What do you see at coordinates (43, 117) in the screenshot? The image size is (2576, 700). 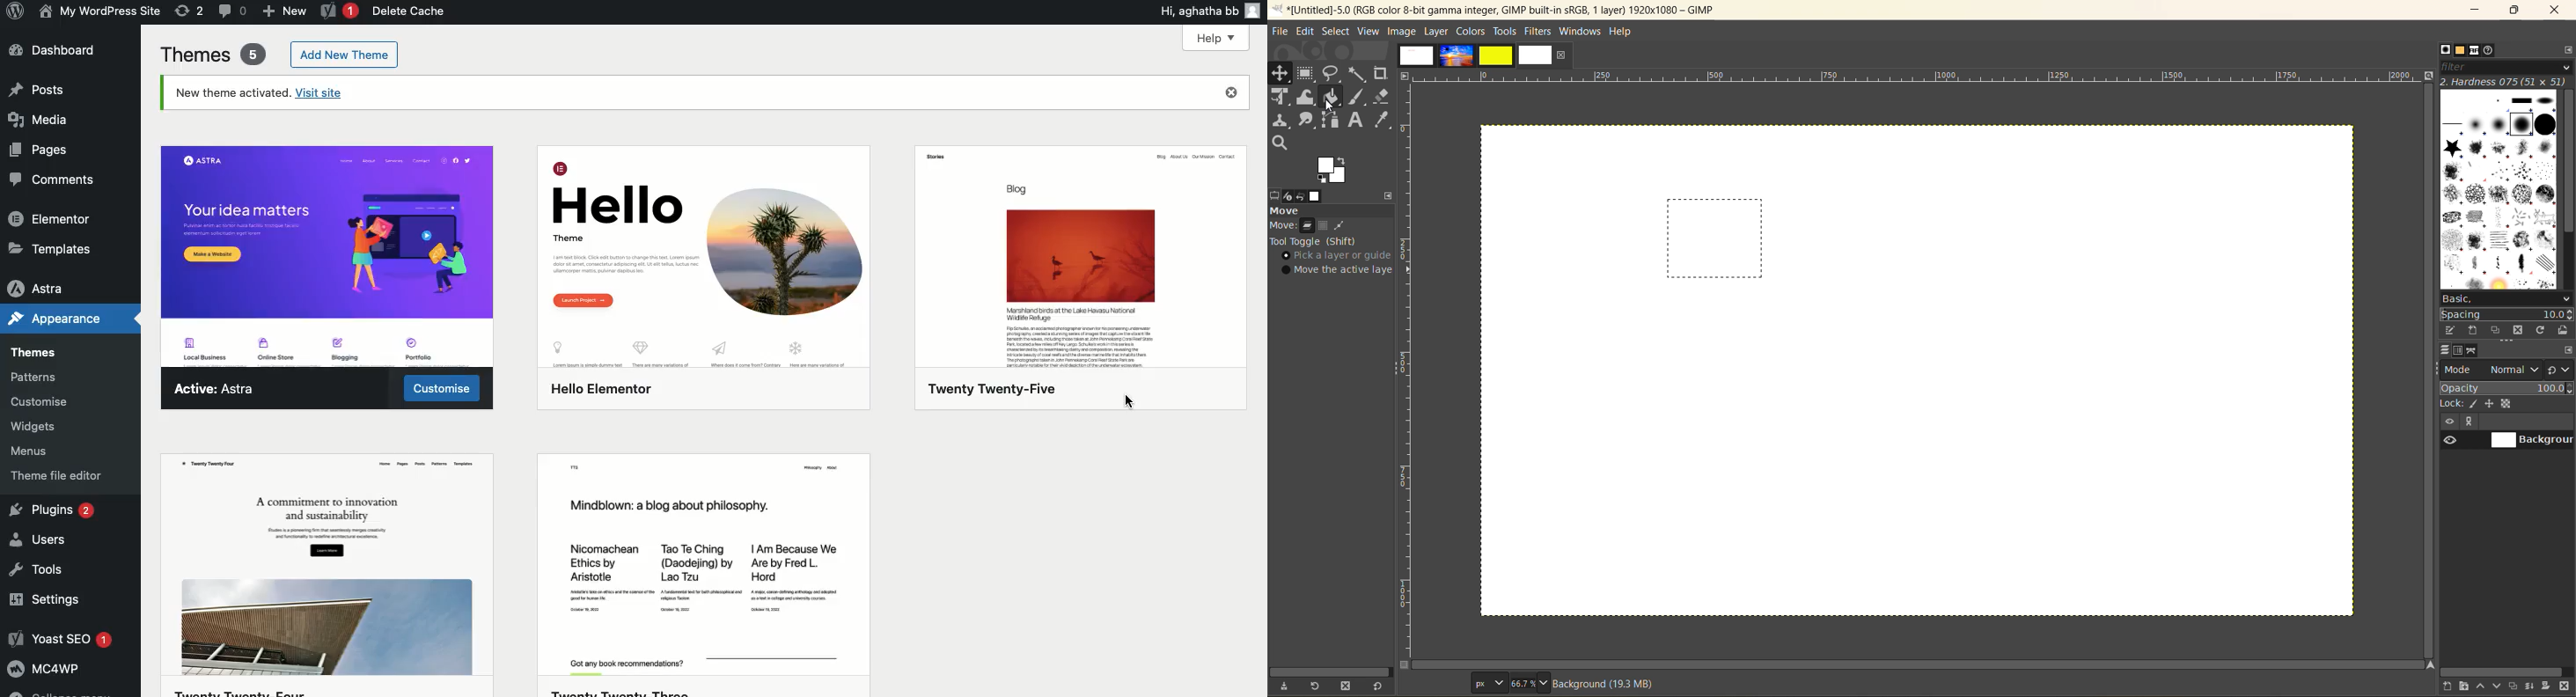 I see `Media` at bounding box center [43, 117].